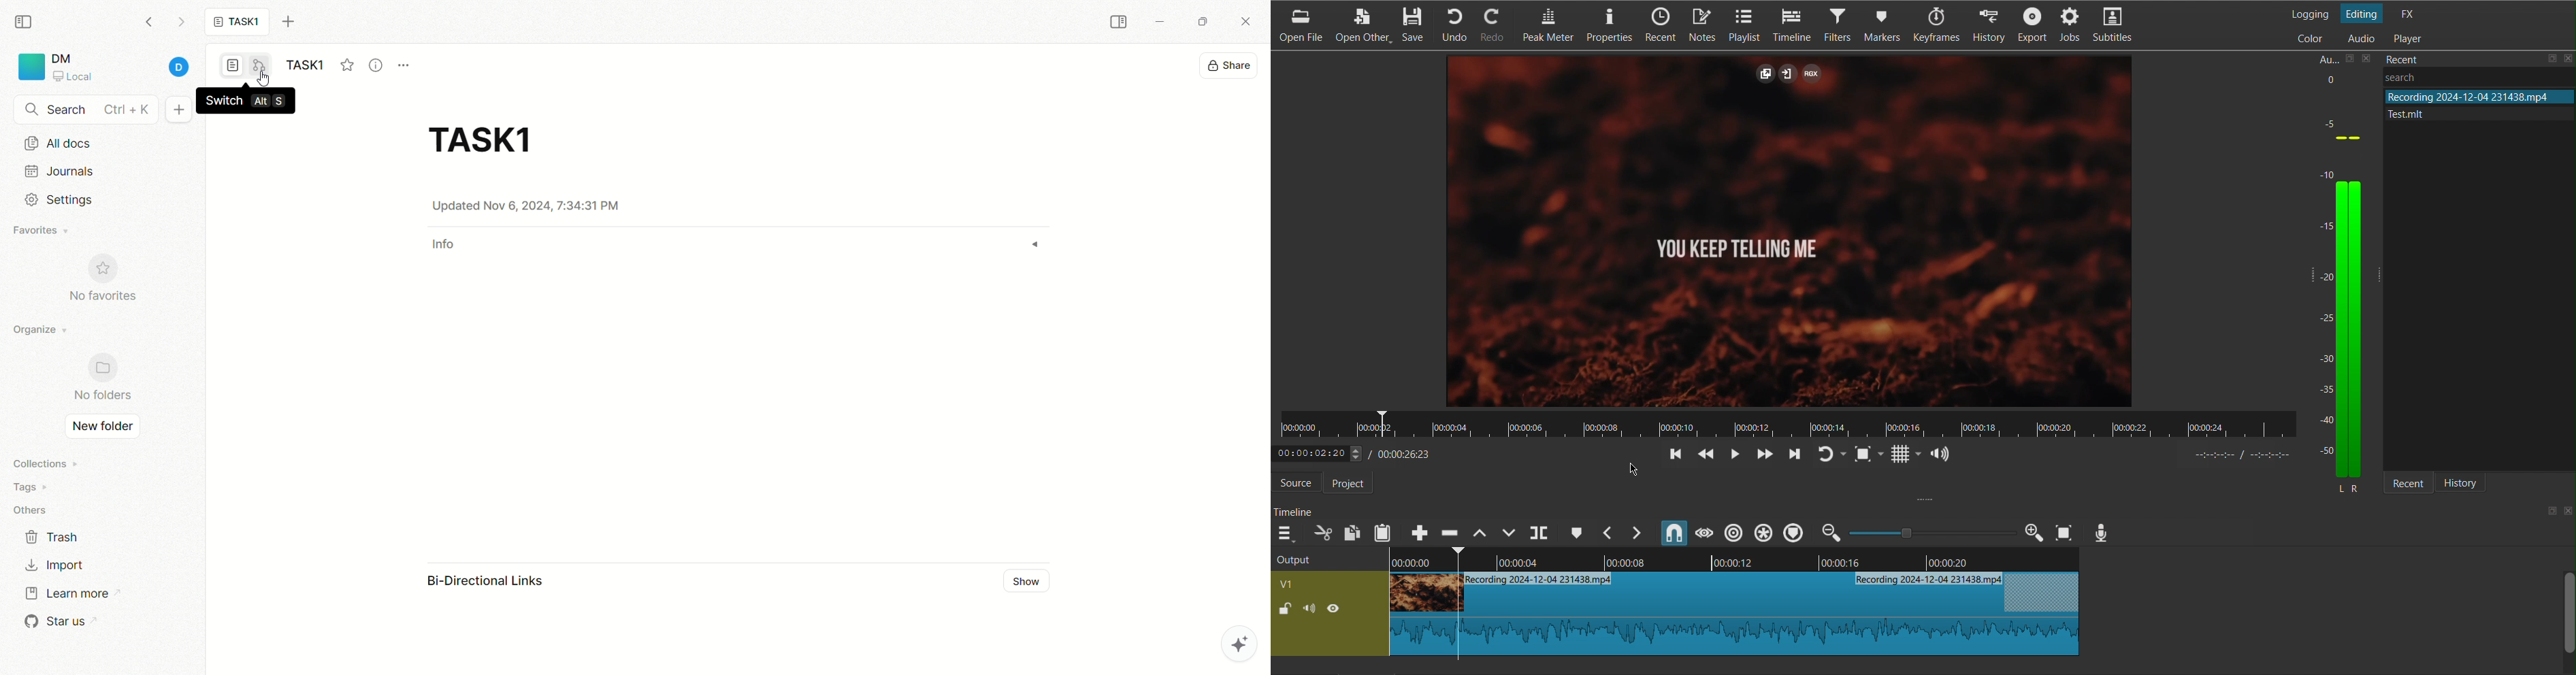  What do you see at coordinates (53, 564) in the screenshot?
I see `import` at bounding box center [53, 564].